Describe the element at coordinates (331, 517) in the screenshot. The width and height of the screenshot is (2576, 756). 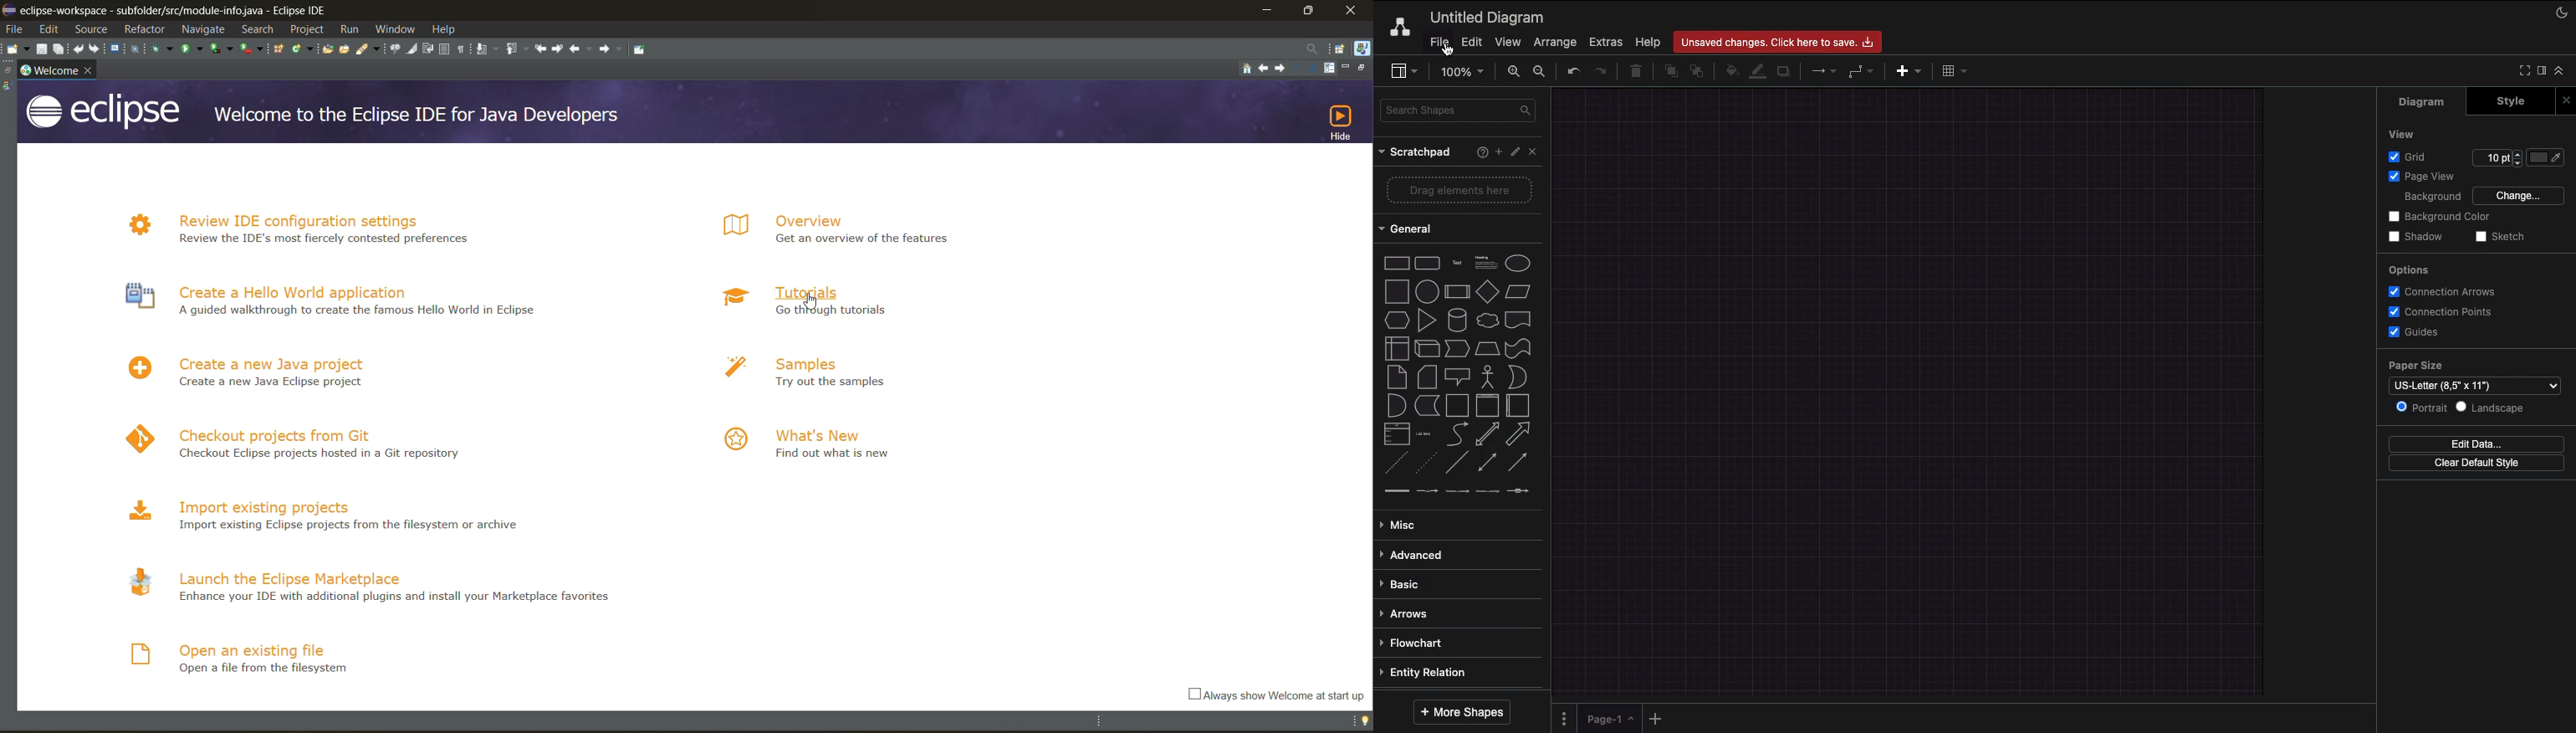
I see `import existing  projects` at that location.